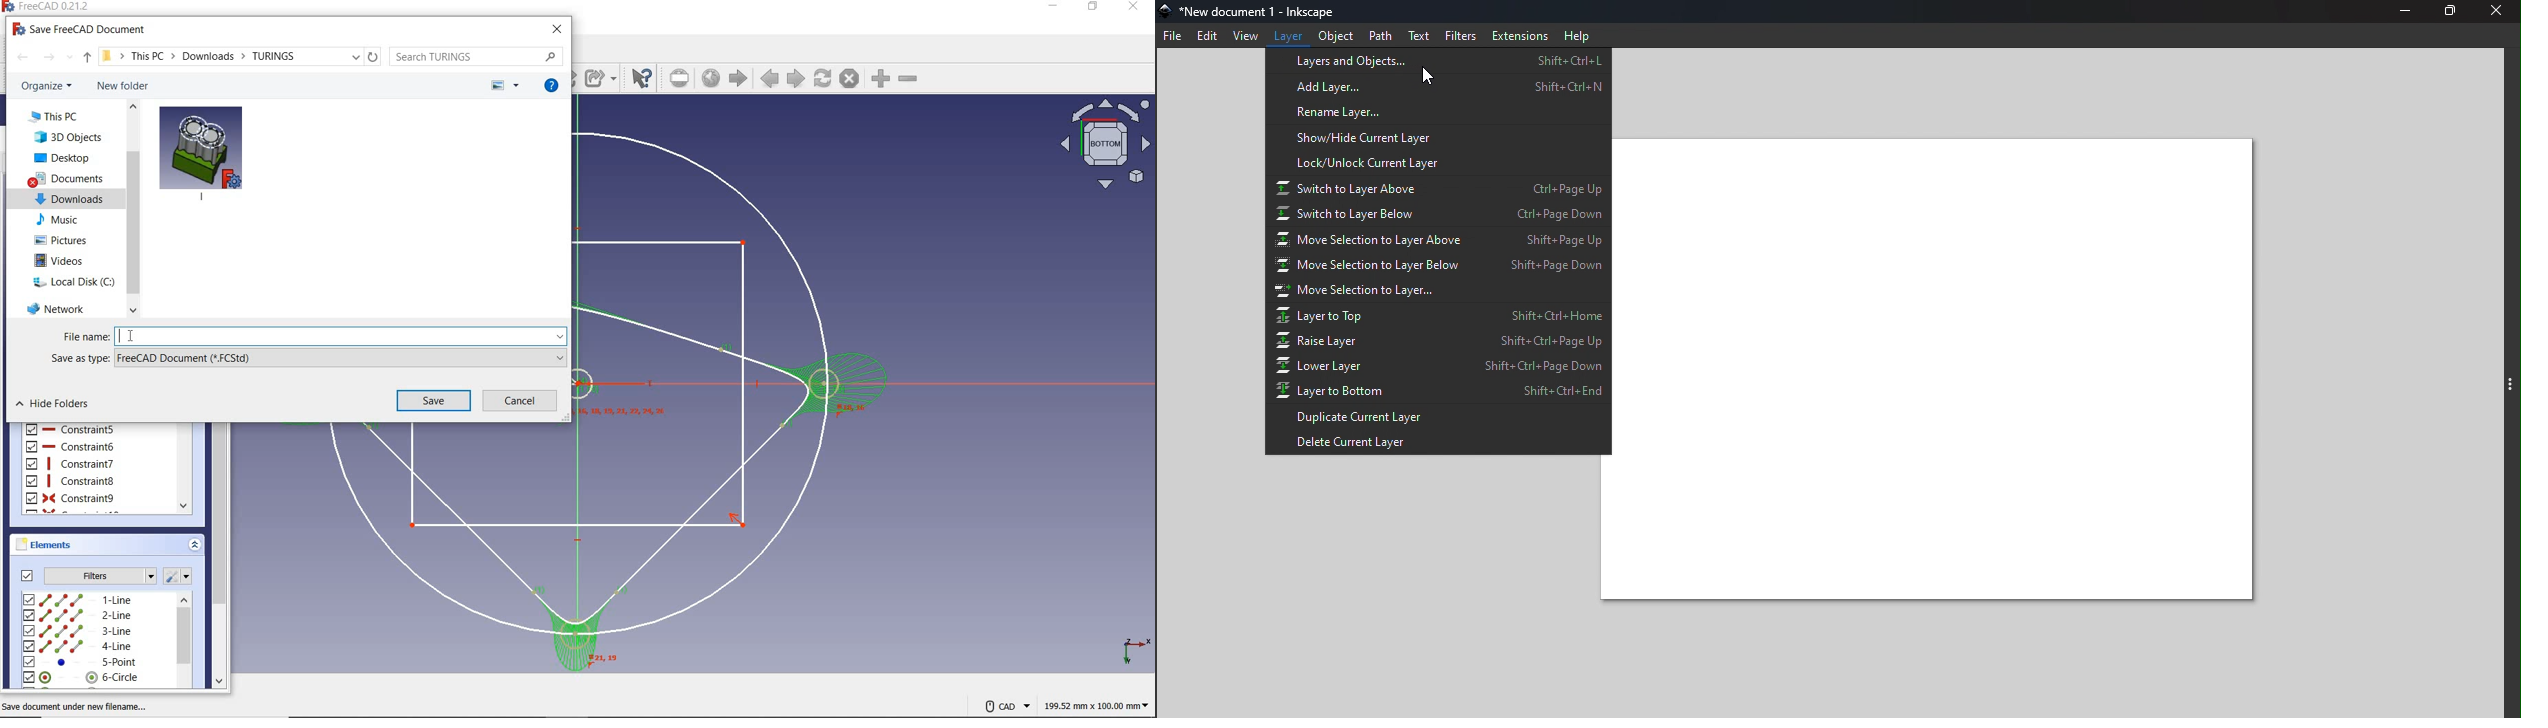  I want to click on constraint8, so click(71, 481).